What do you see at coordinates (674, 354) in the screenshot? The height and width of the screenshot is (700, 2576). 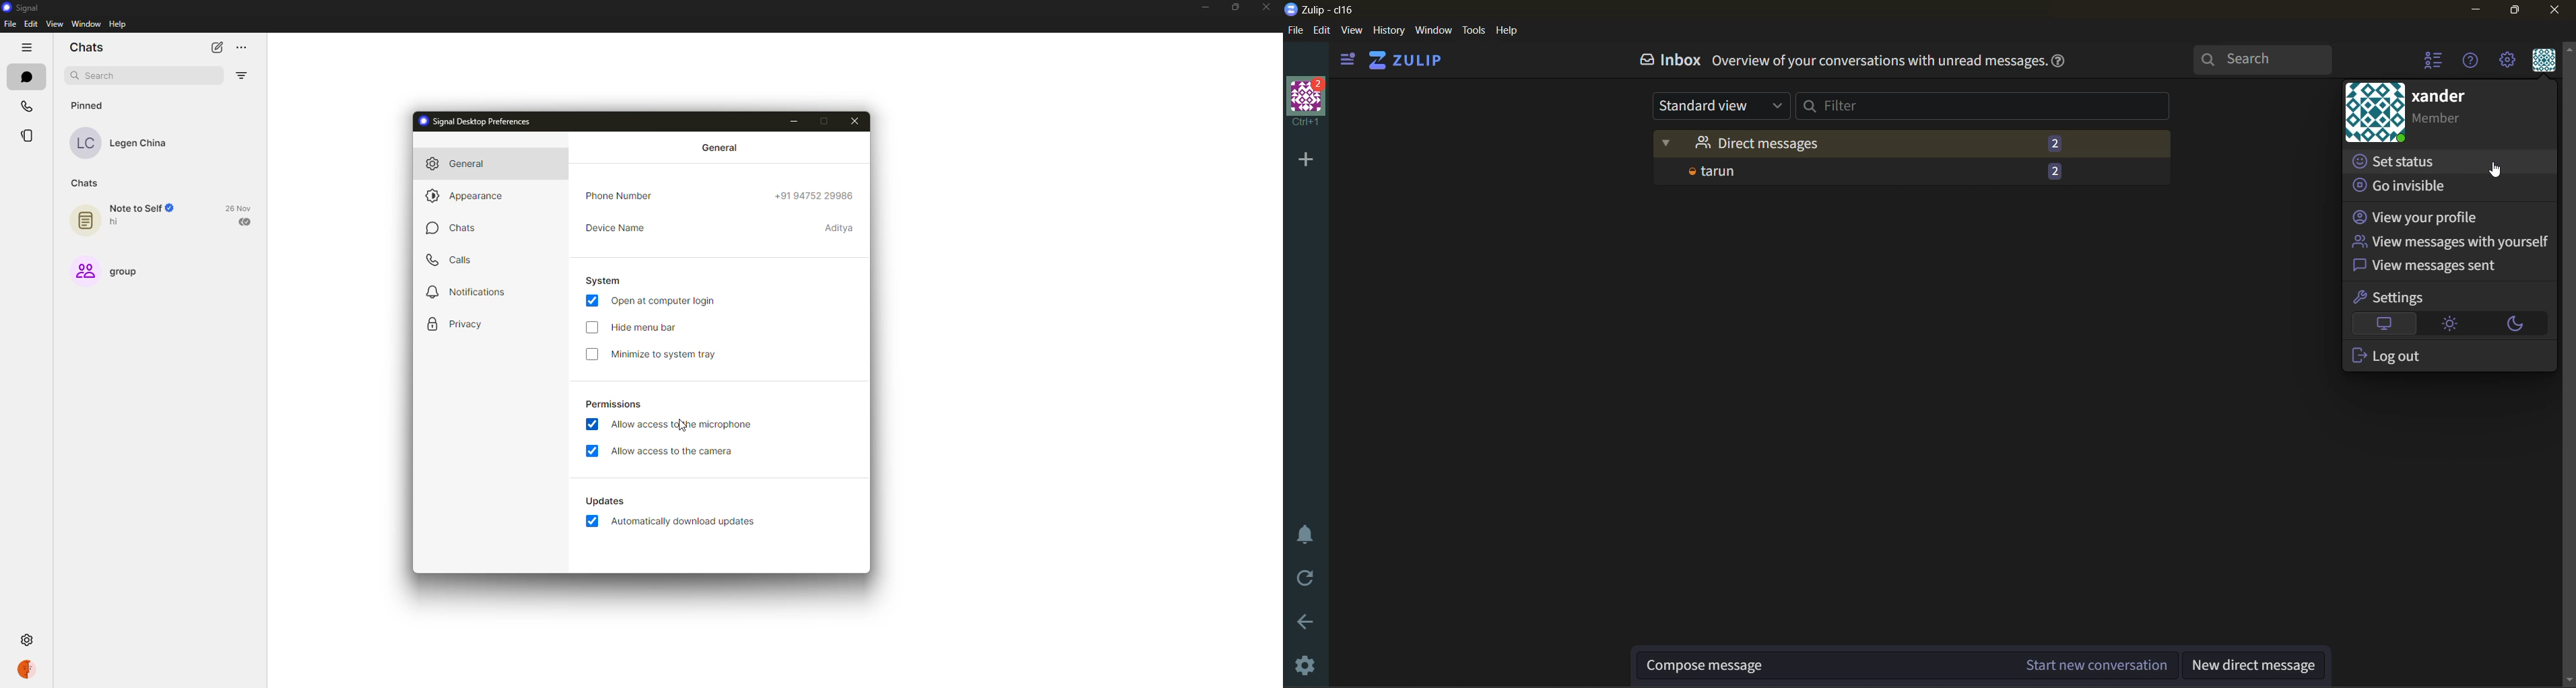 I see `minimize to system tray` at bounding box center [674, 354].